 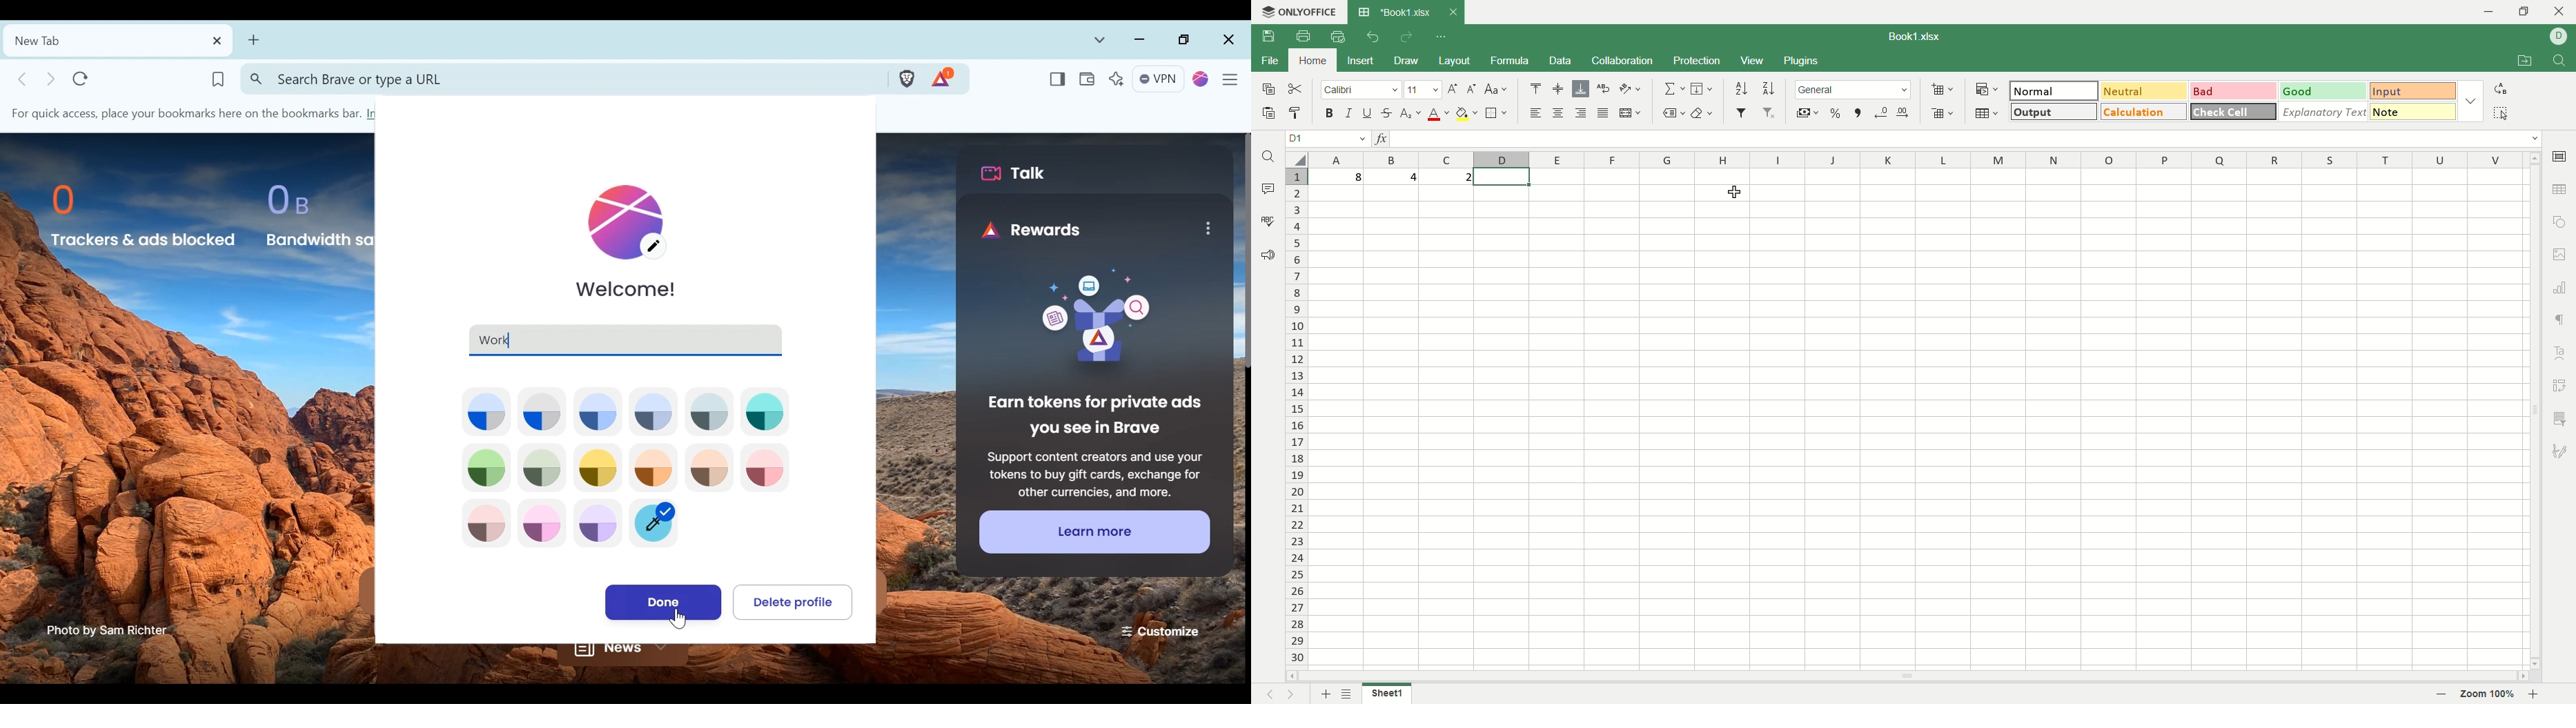 What do you see at coordinates (1471, 89) in the screenshot?
I see `decrease font size` at bounding box center [1471, 89].